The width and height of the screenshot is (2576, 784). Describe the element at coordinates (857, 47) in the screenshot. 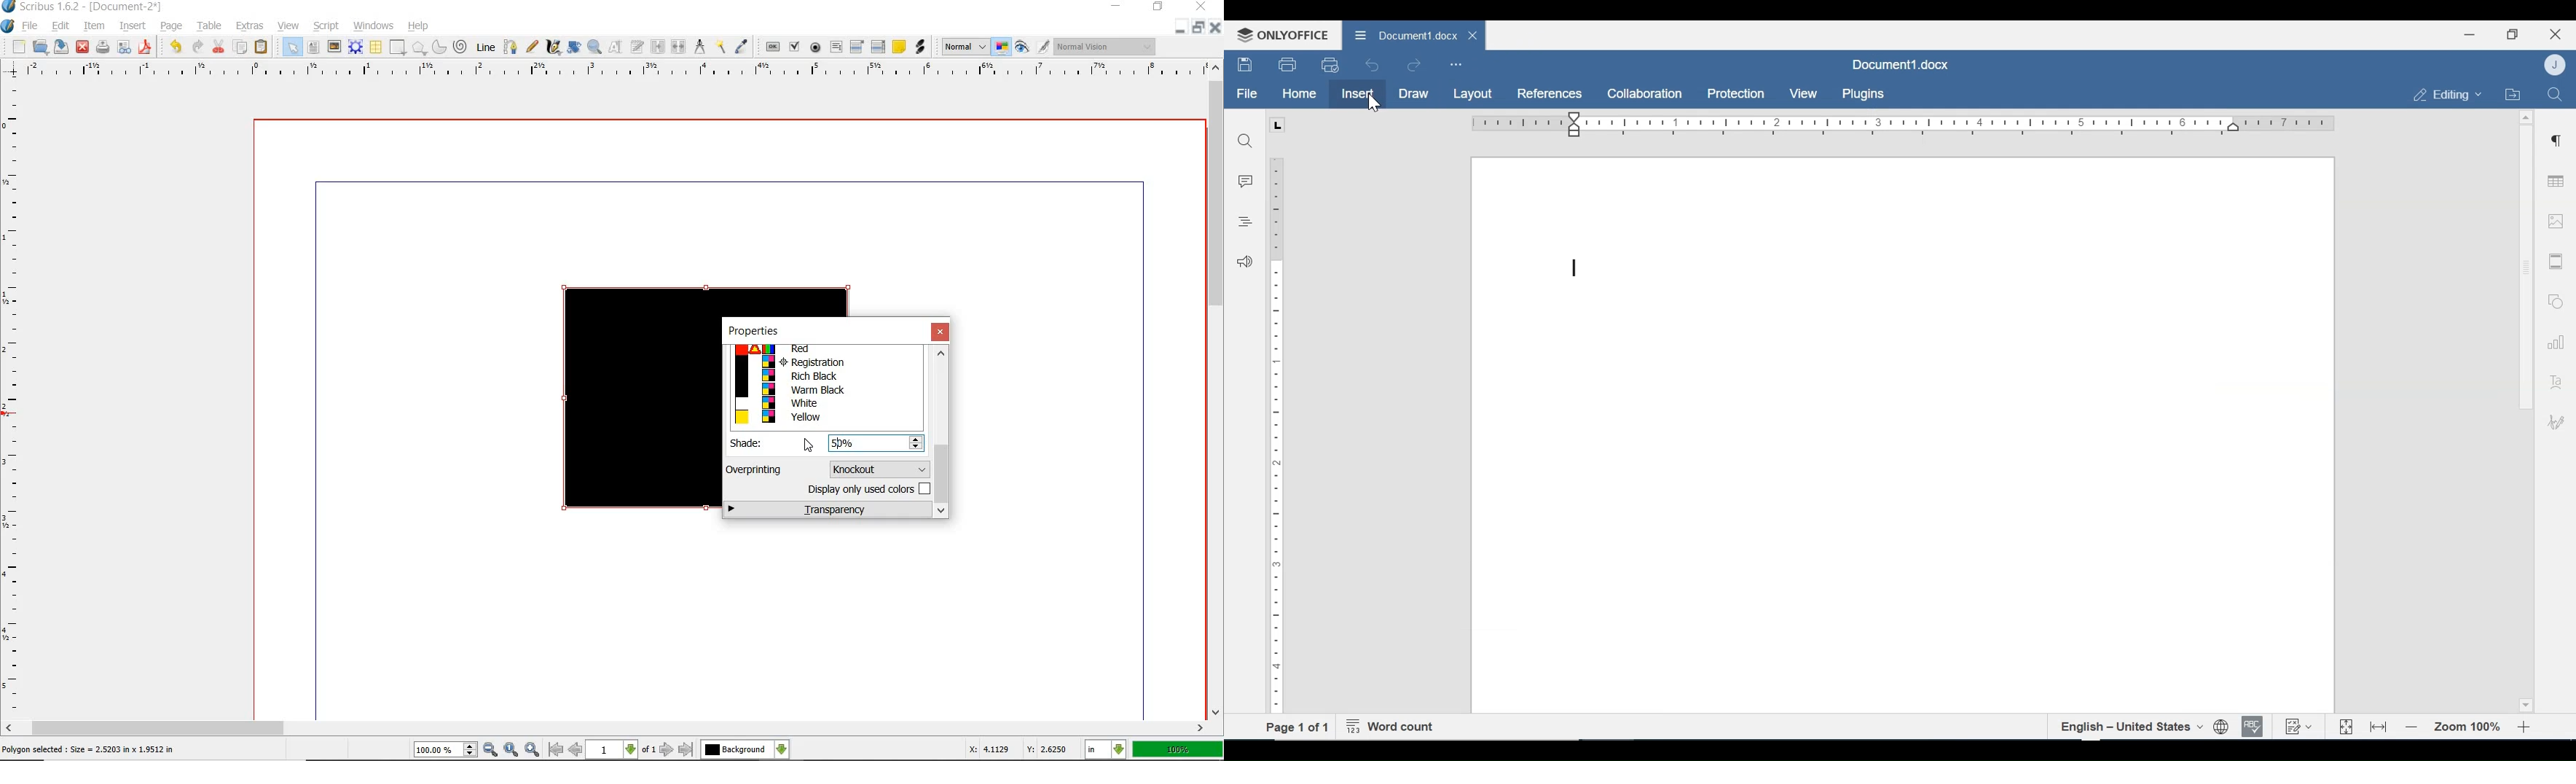

I see `pdf combo box` at that location.